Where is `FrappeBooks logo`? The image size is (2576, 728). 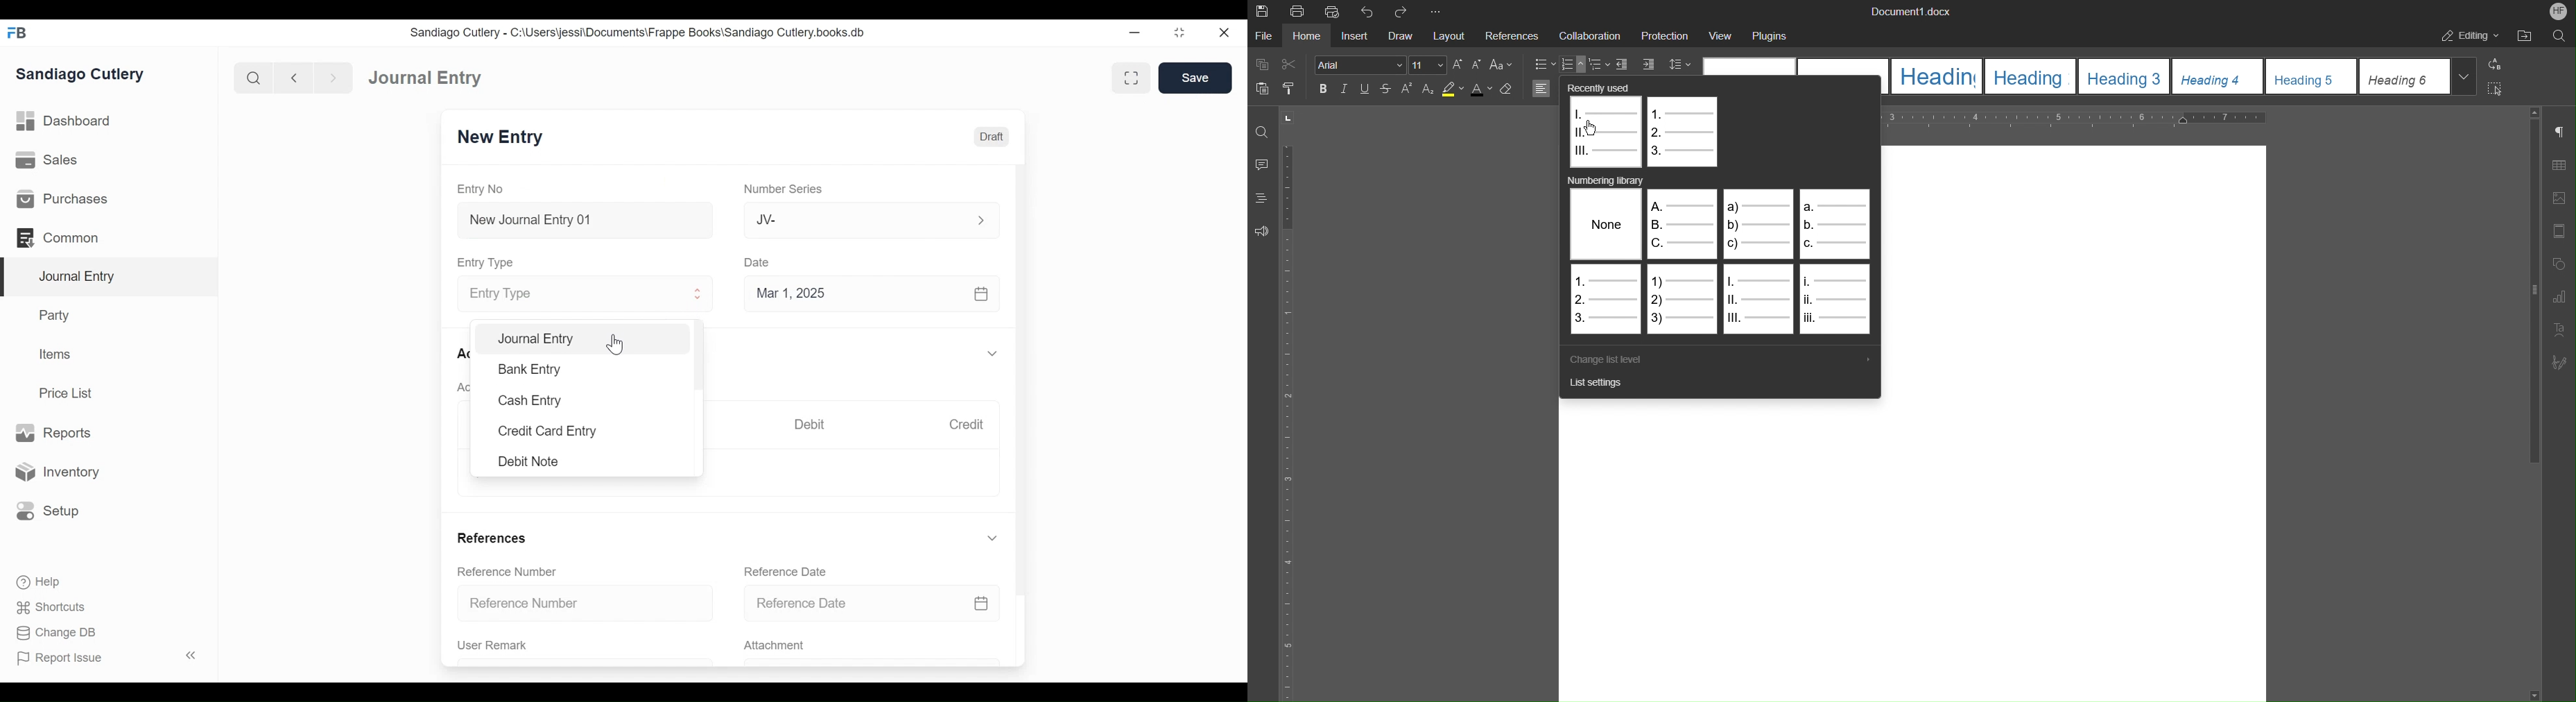 FrappeBooks logo is located at coordinates (16, 32).